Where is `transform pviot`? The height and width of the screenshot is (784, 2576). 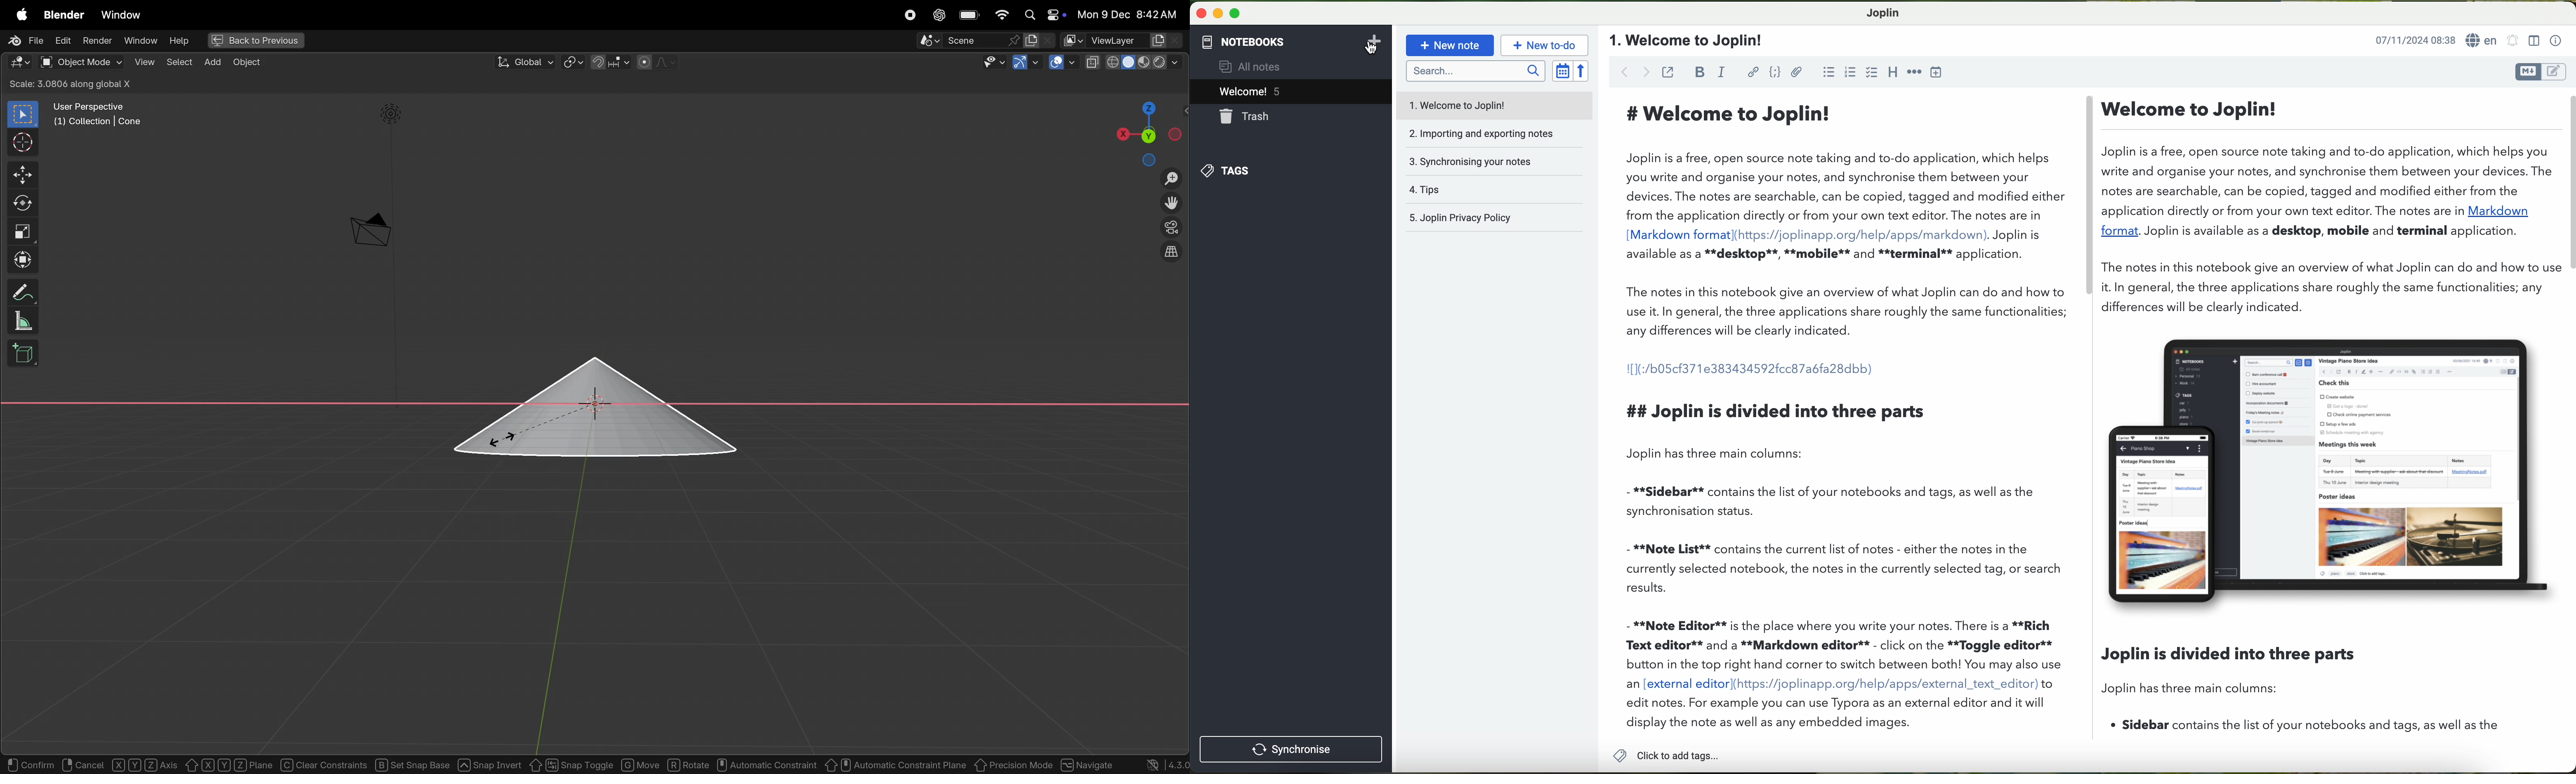
transform pviot is located at coordinates (573, 62).